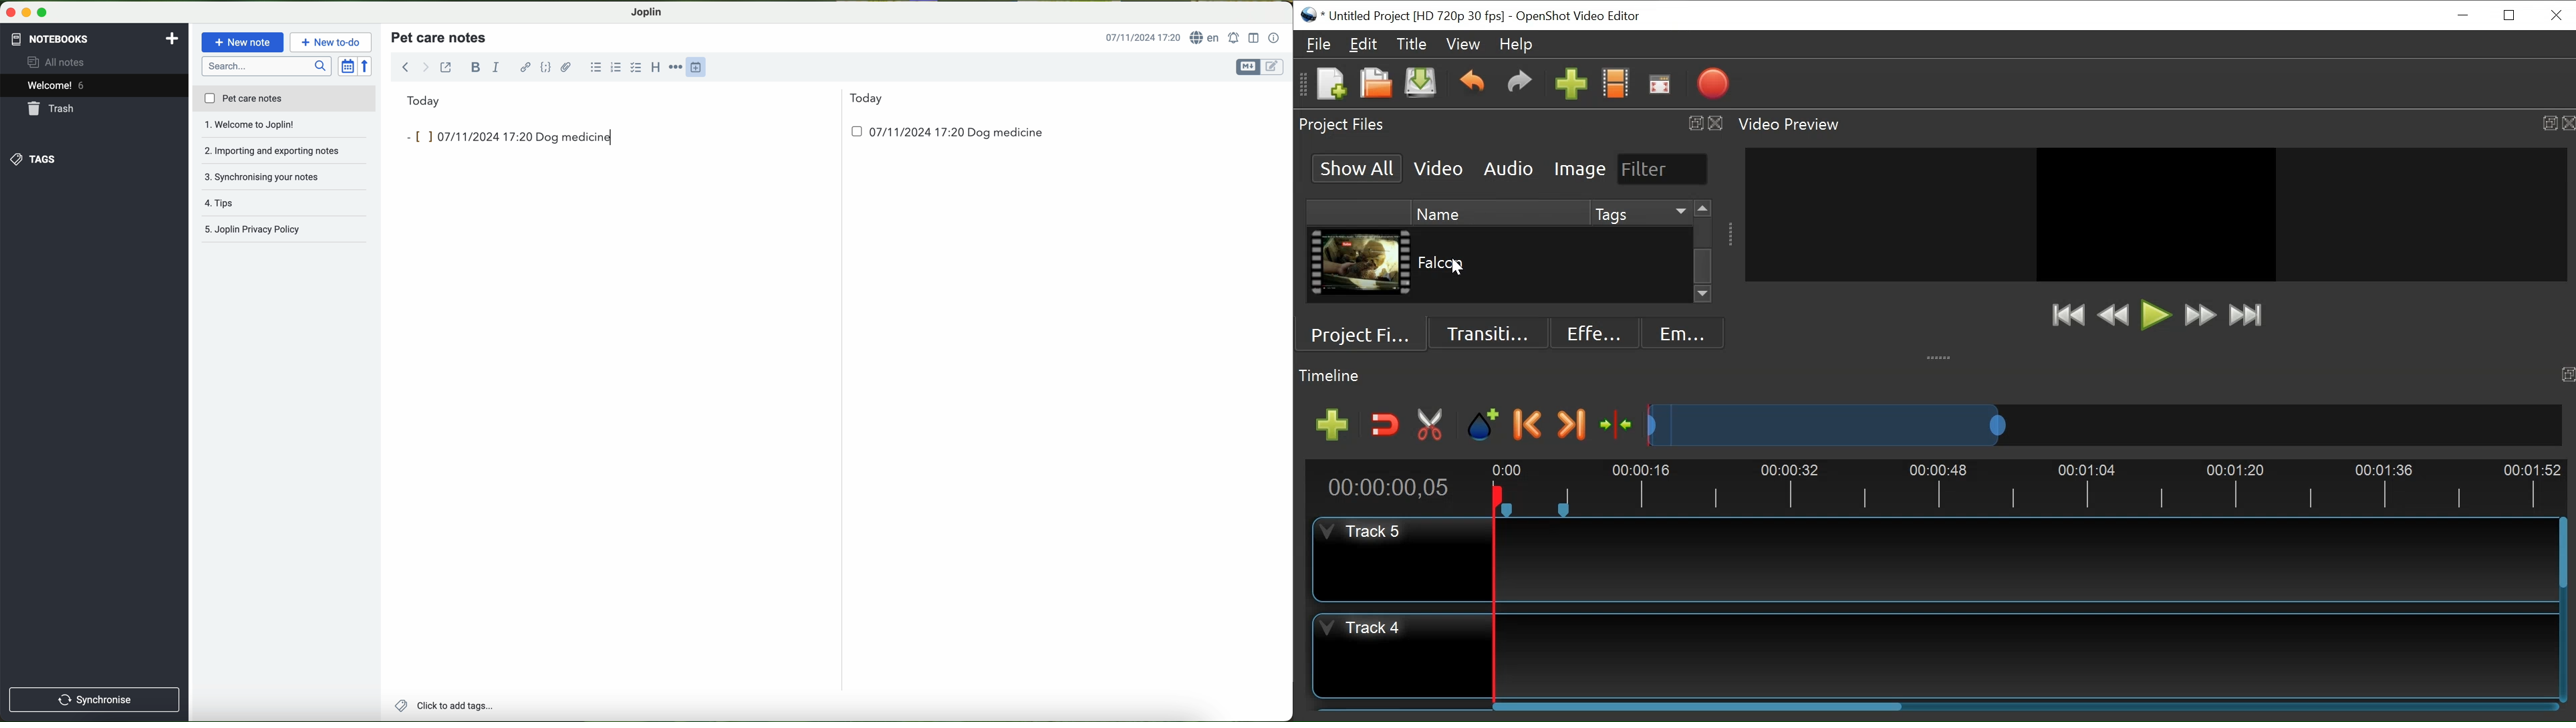  I want to click on title pet care notes, so click(440, 37).